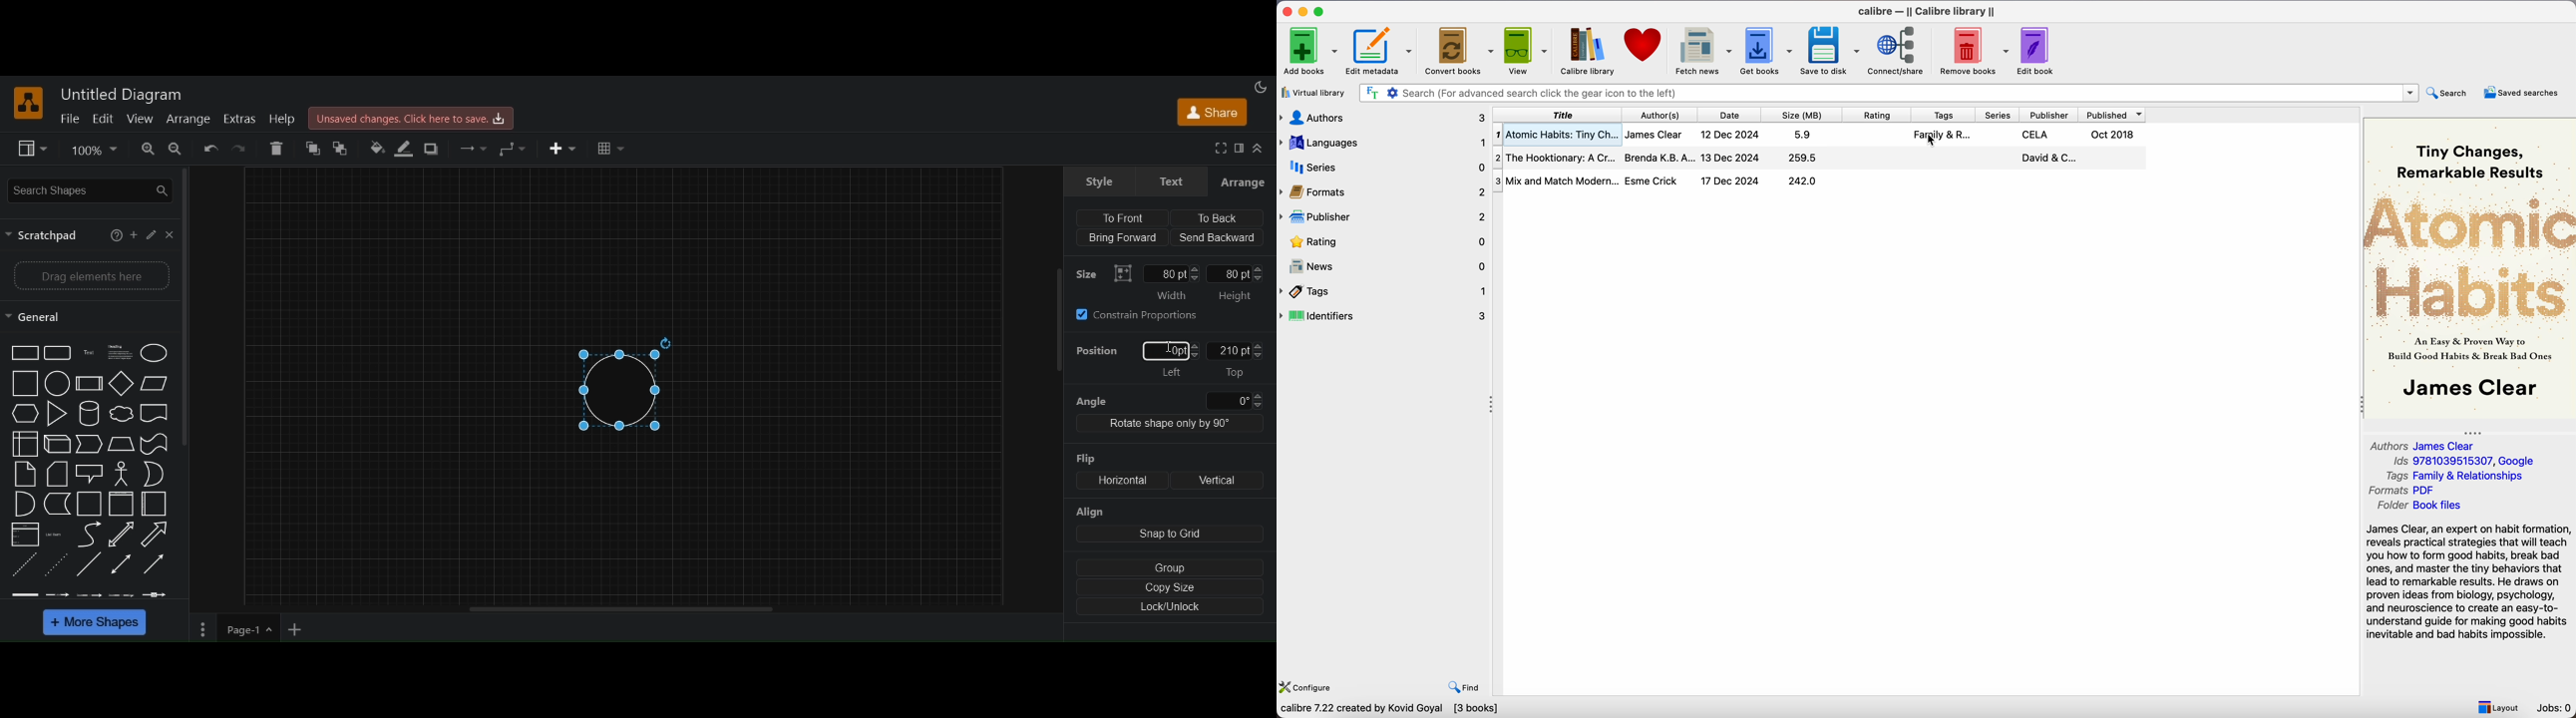 This screenshot has width=2576, height=728. I want to click on size, so click(1090, 272).